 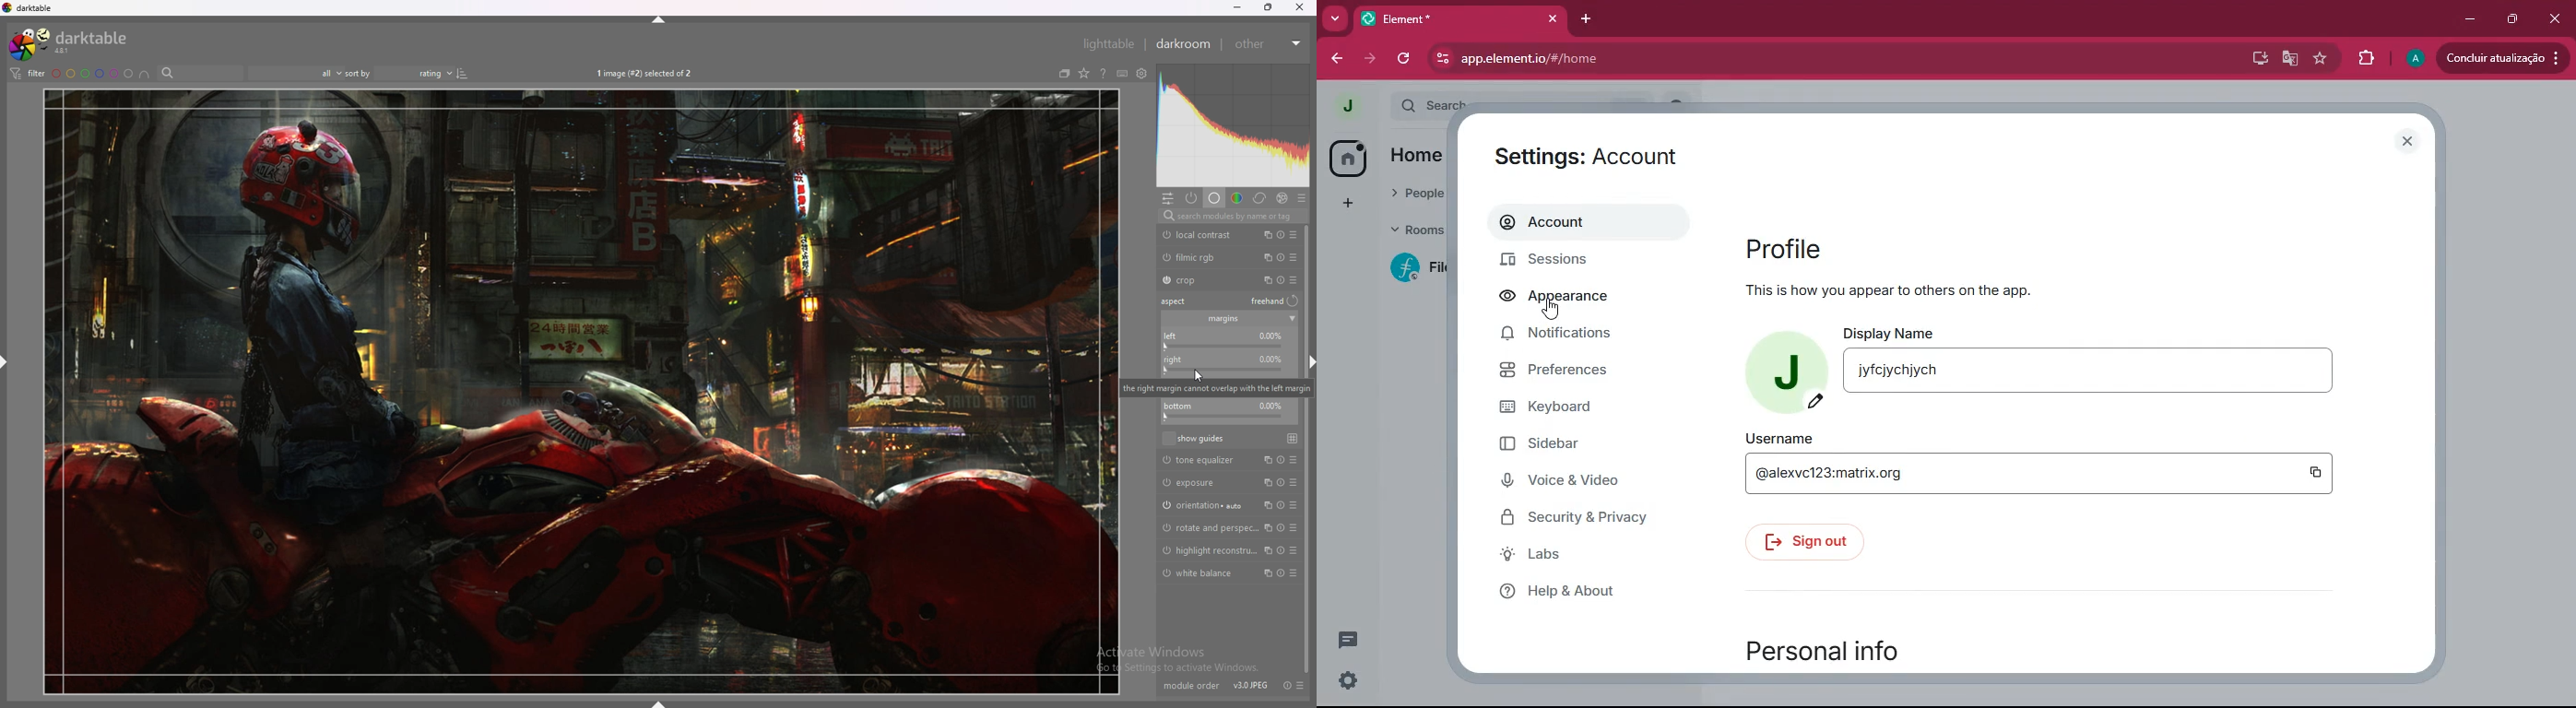 What do you see at coordinates (2471, 18) in the screenshot?
I see `minimize` at bounding box center [2471, 18].